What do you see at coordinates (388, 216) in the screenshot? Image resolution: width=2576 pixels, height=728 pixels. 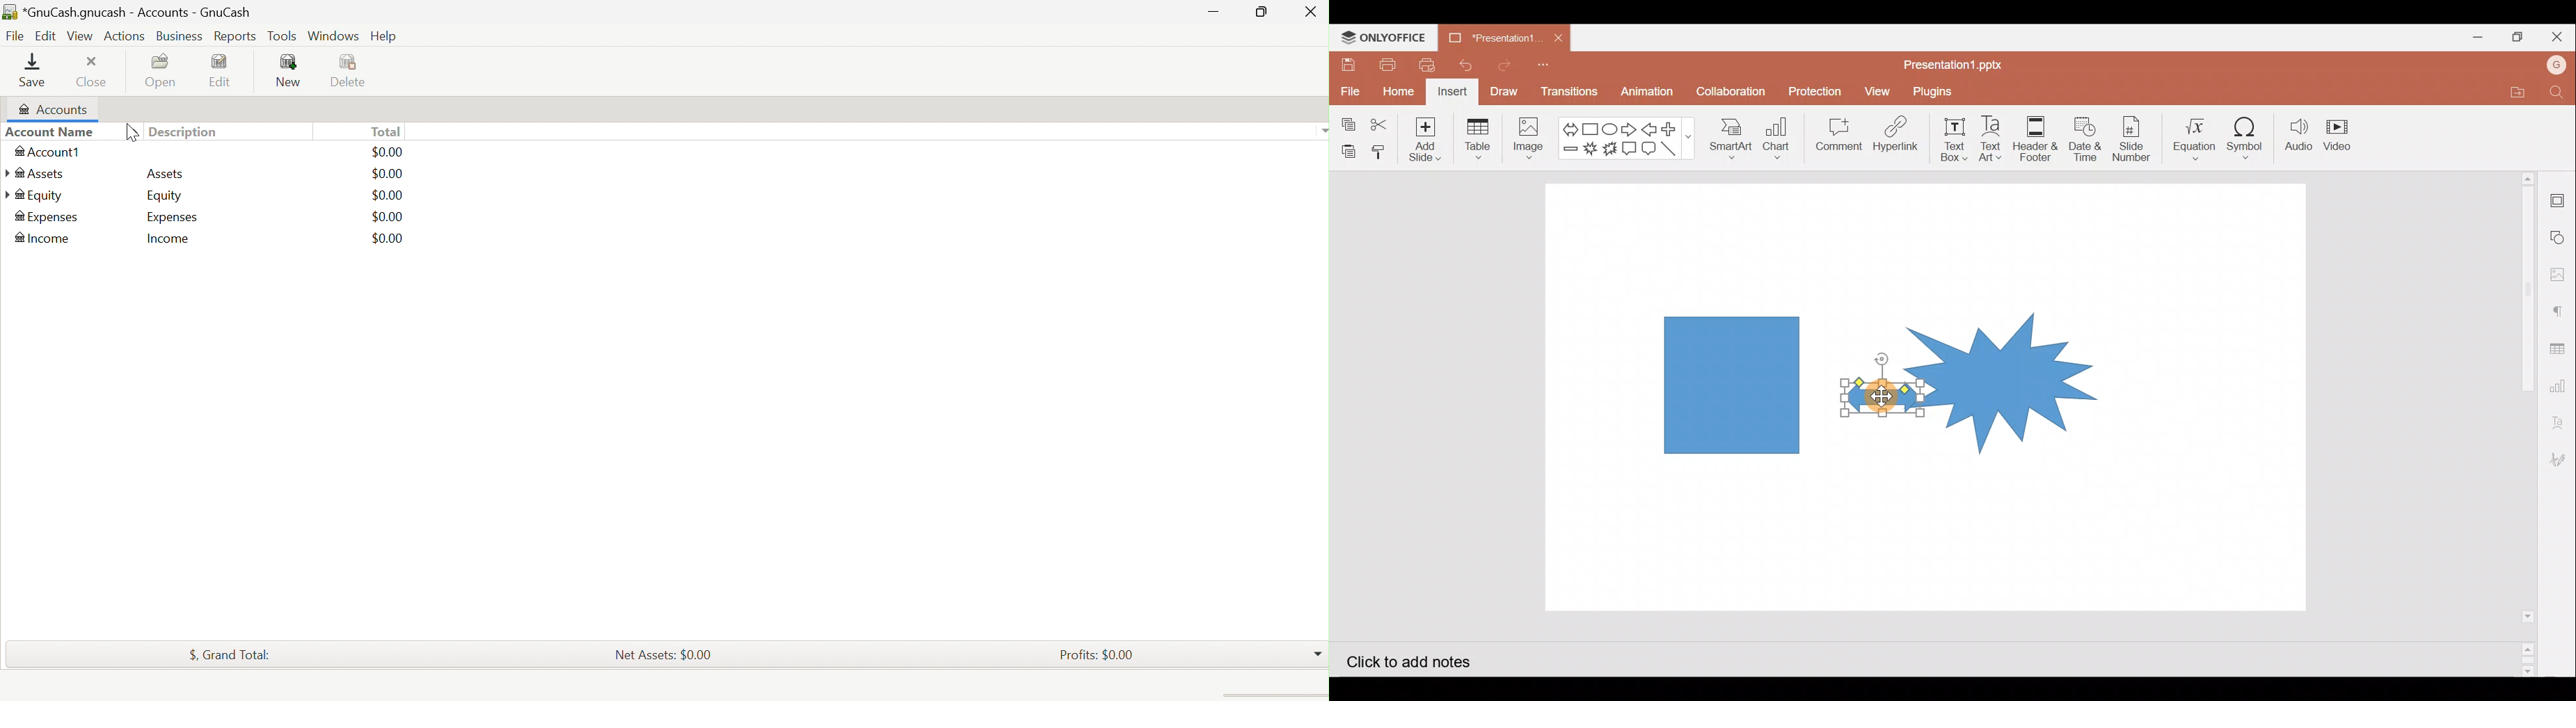 I see `$0.00` at bounding box center [388, 216].